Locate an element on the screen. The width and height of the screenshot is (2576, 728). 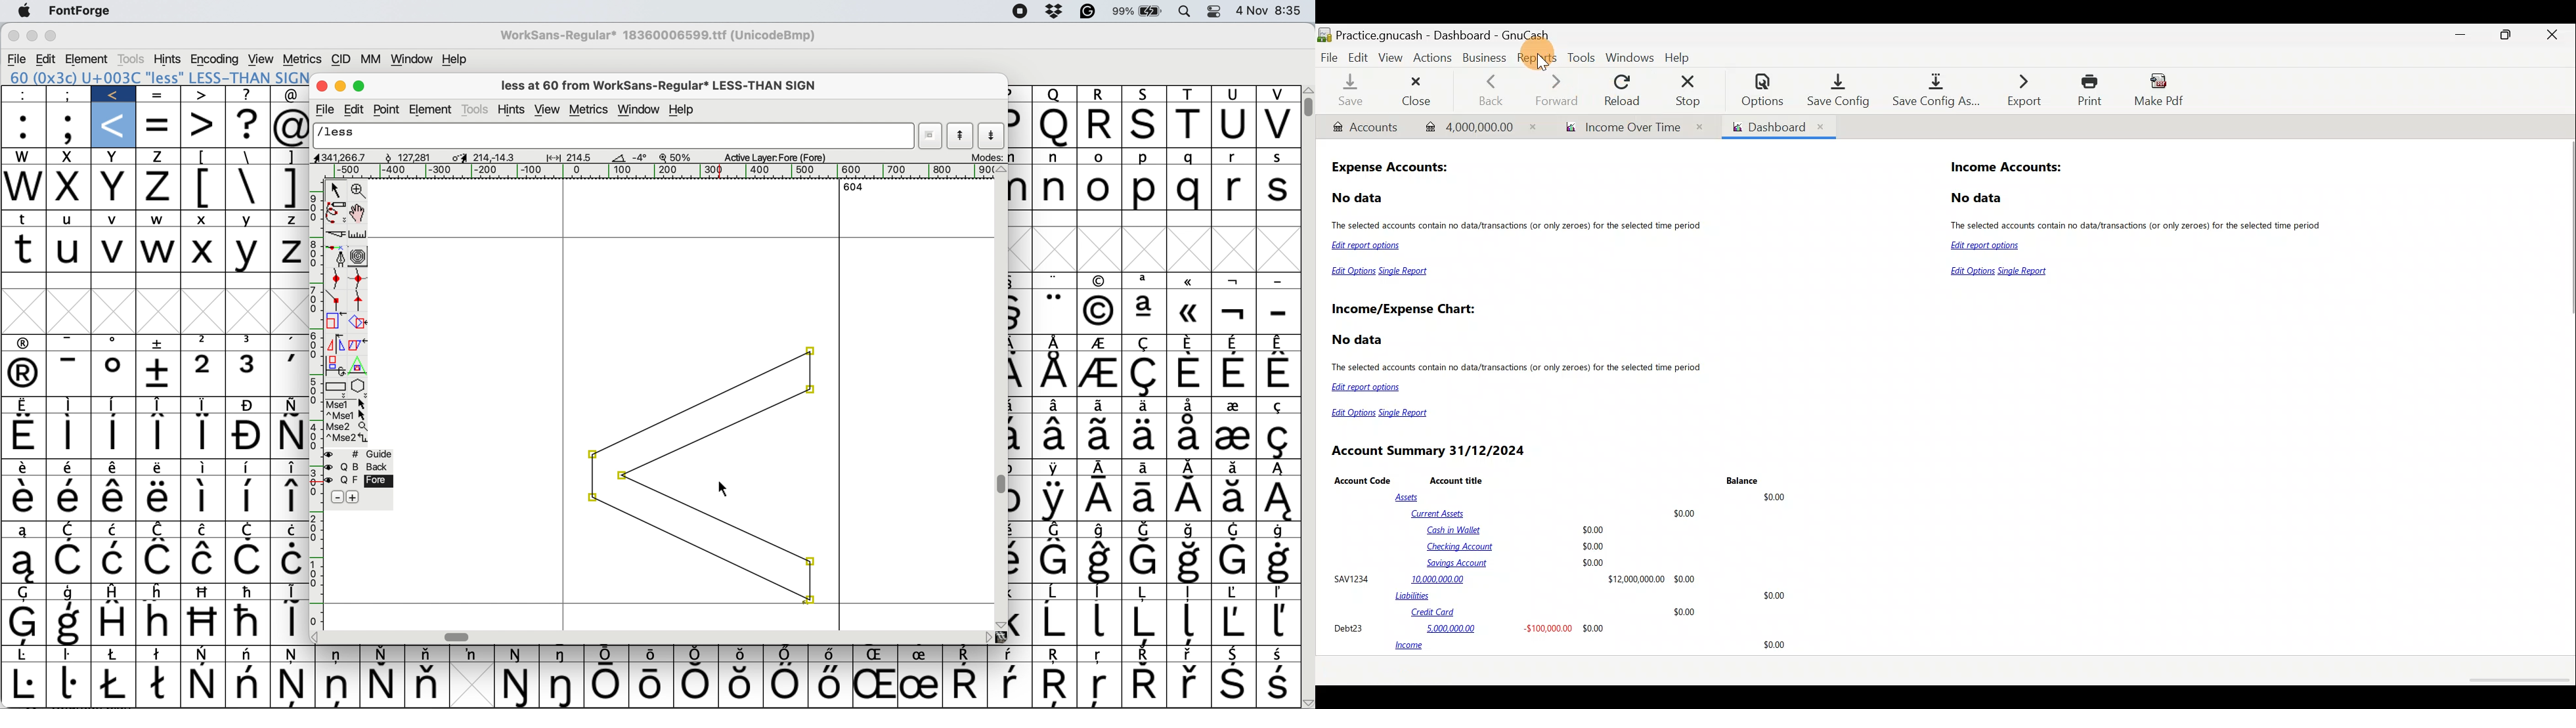
view is located at coordinates (549, 108).